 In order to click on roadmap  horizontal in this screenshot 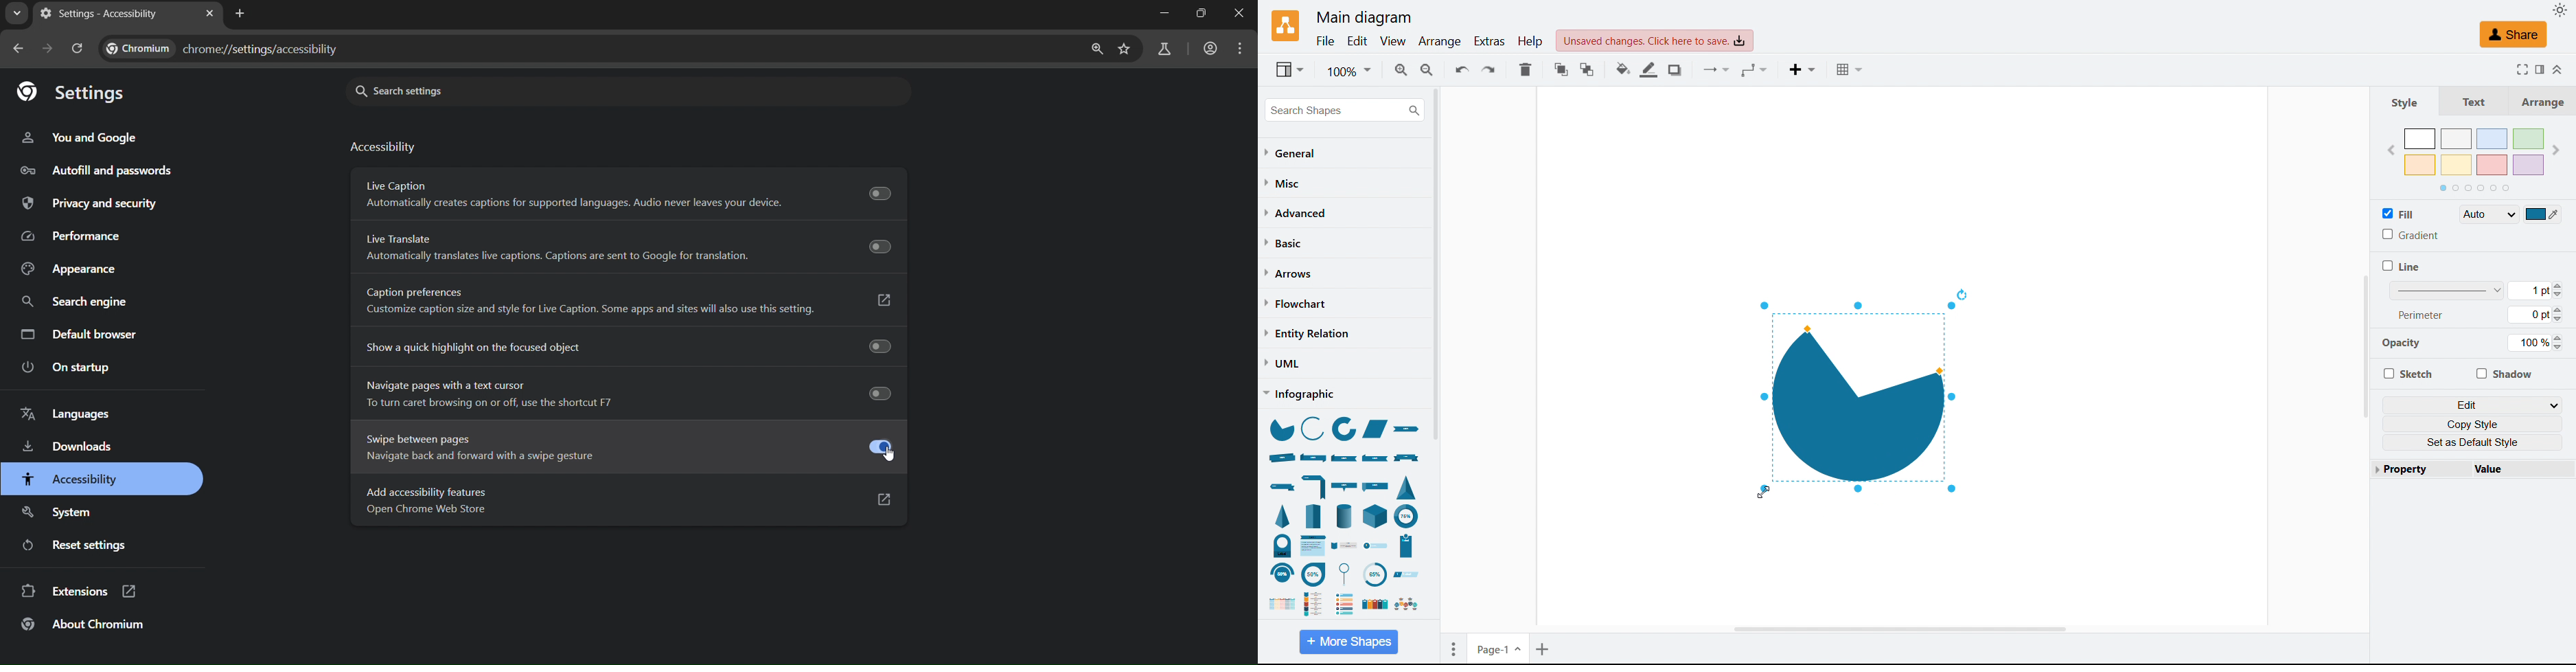, I will do `click(1405, 605)`.